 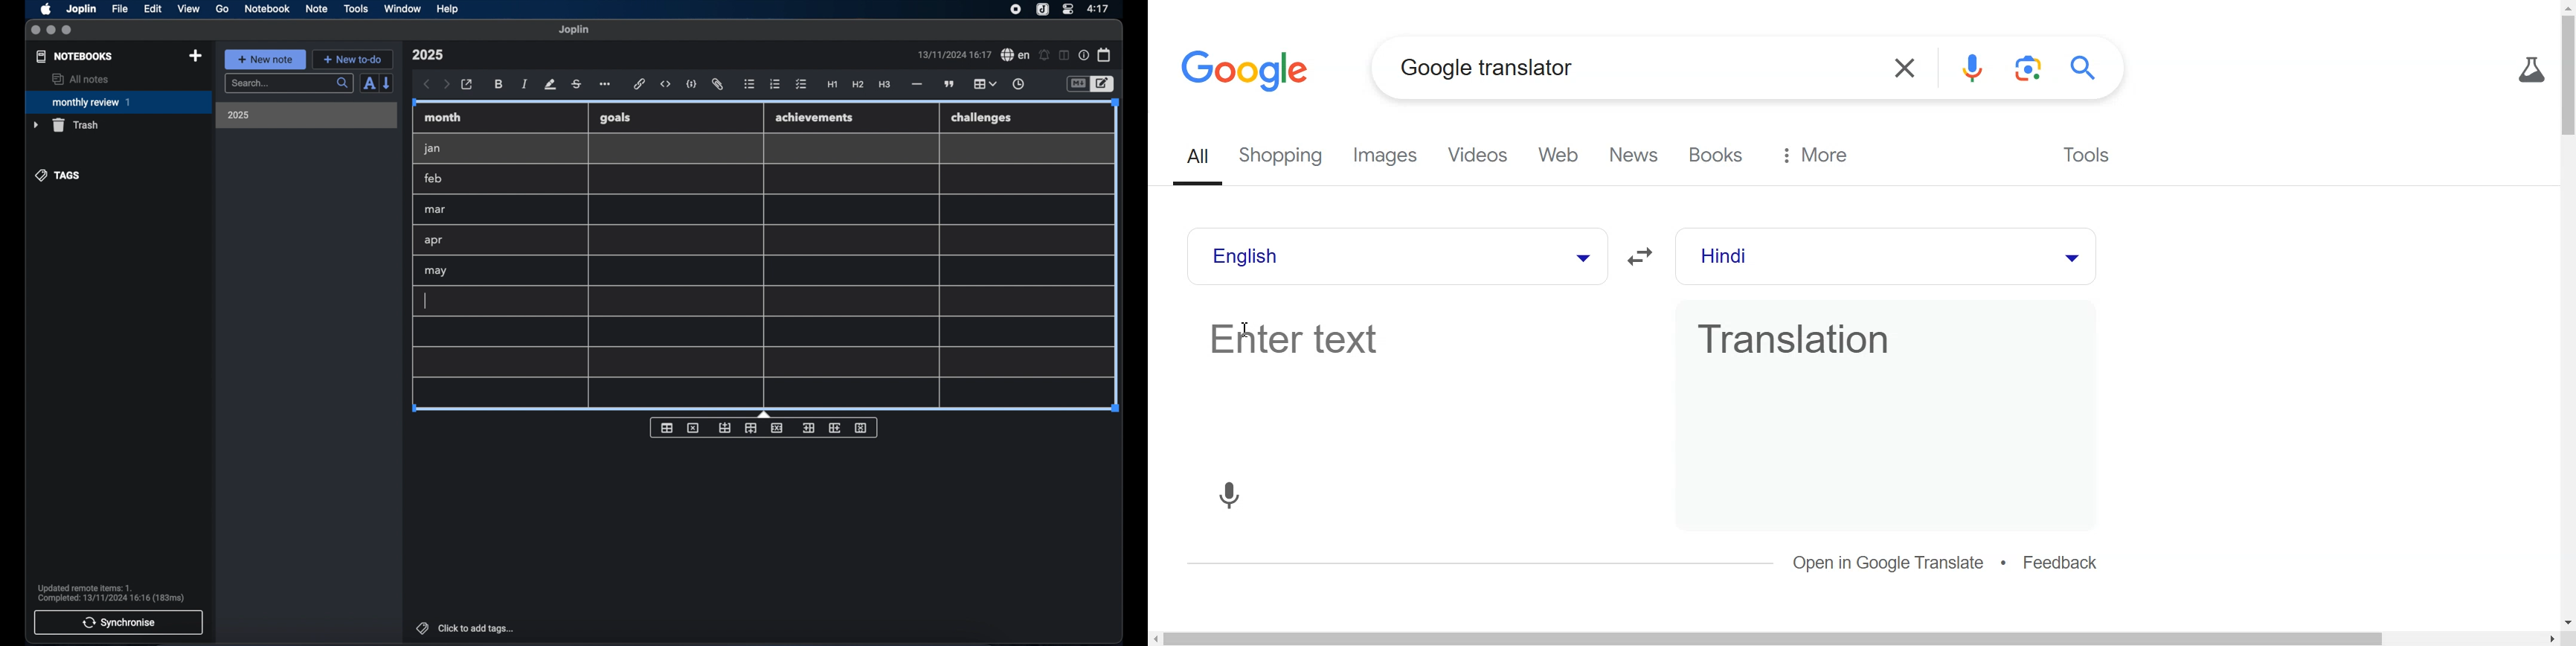 I want to click on go, so click(x=222, y=8).